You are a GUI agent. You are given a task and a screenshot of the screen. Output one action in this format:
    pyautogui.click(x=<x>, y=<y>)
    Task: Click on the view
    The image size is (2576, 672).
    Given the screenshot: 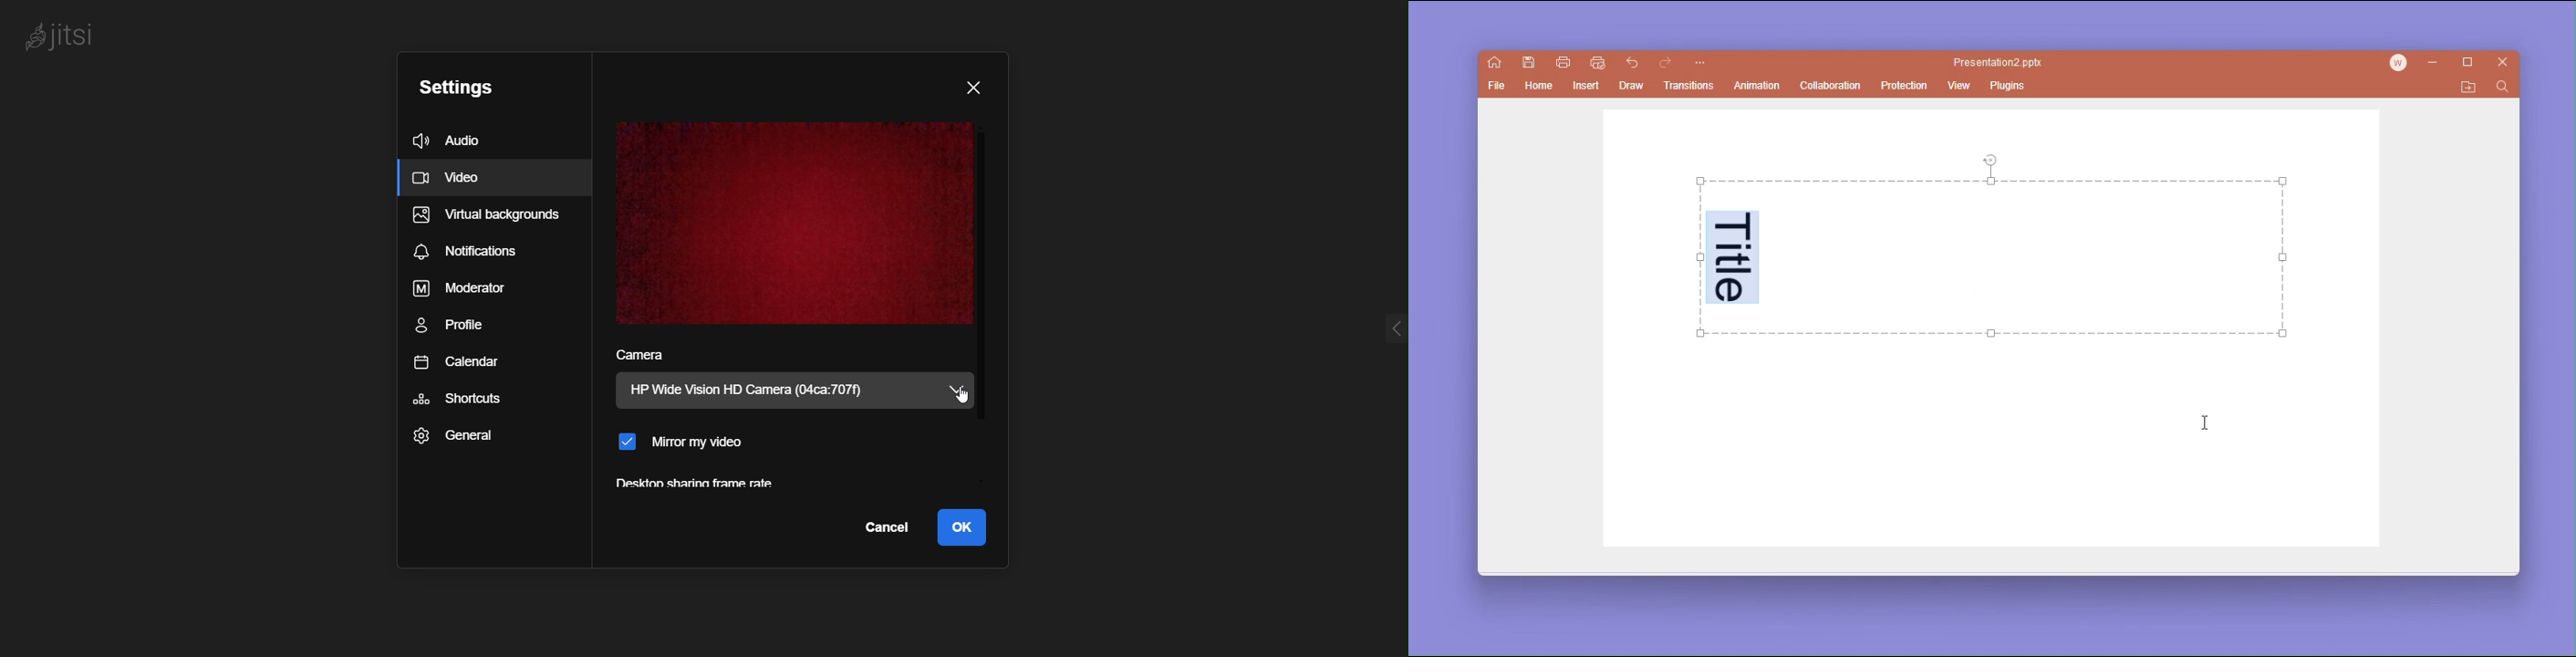 What is the action you would take?
    pyautogui.click(x=1959, y=87)
    